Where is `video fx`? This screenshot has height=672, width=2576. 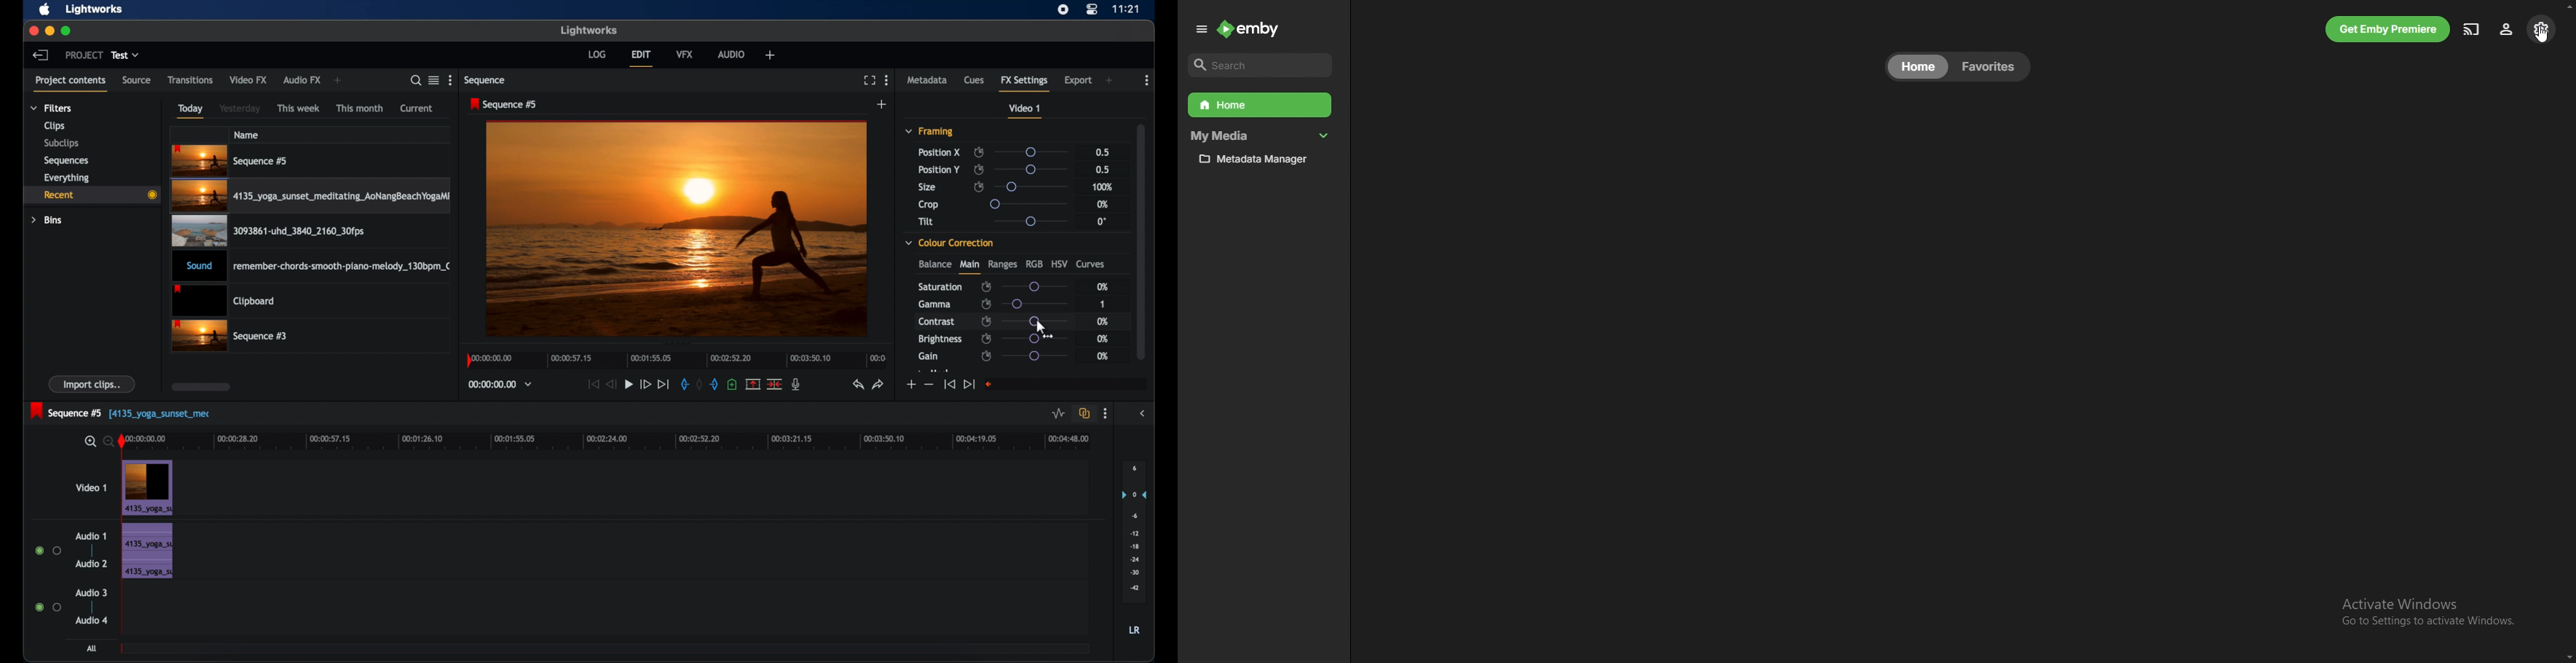 video fx is located at coordinates (248, 80).